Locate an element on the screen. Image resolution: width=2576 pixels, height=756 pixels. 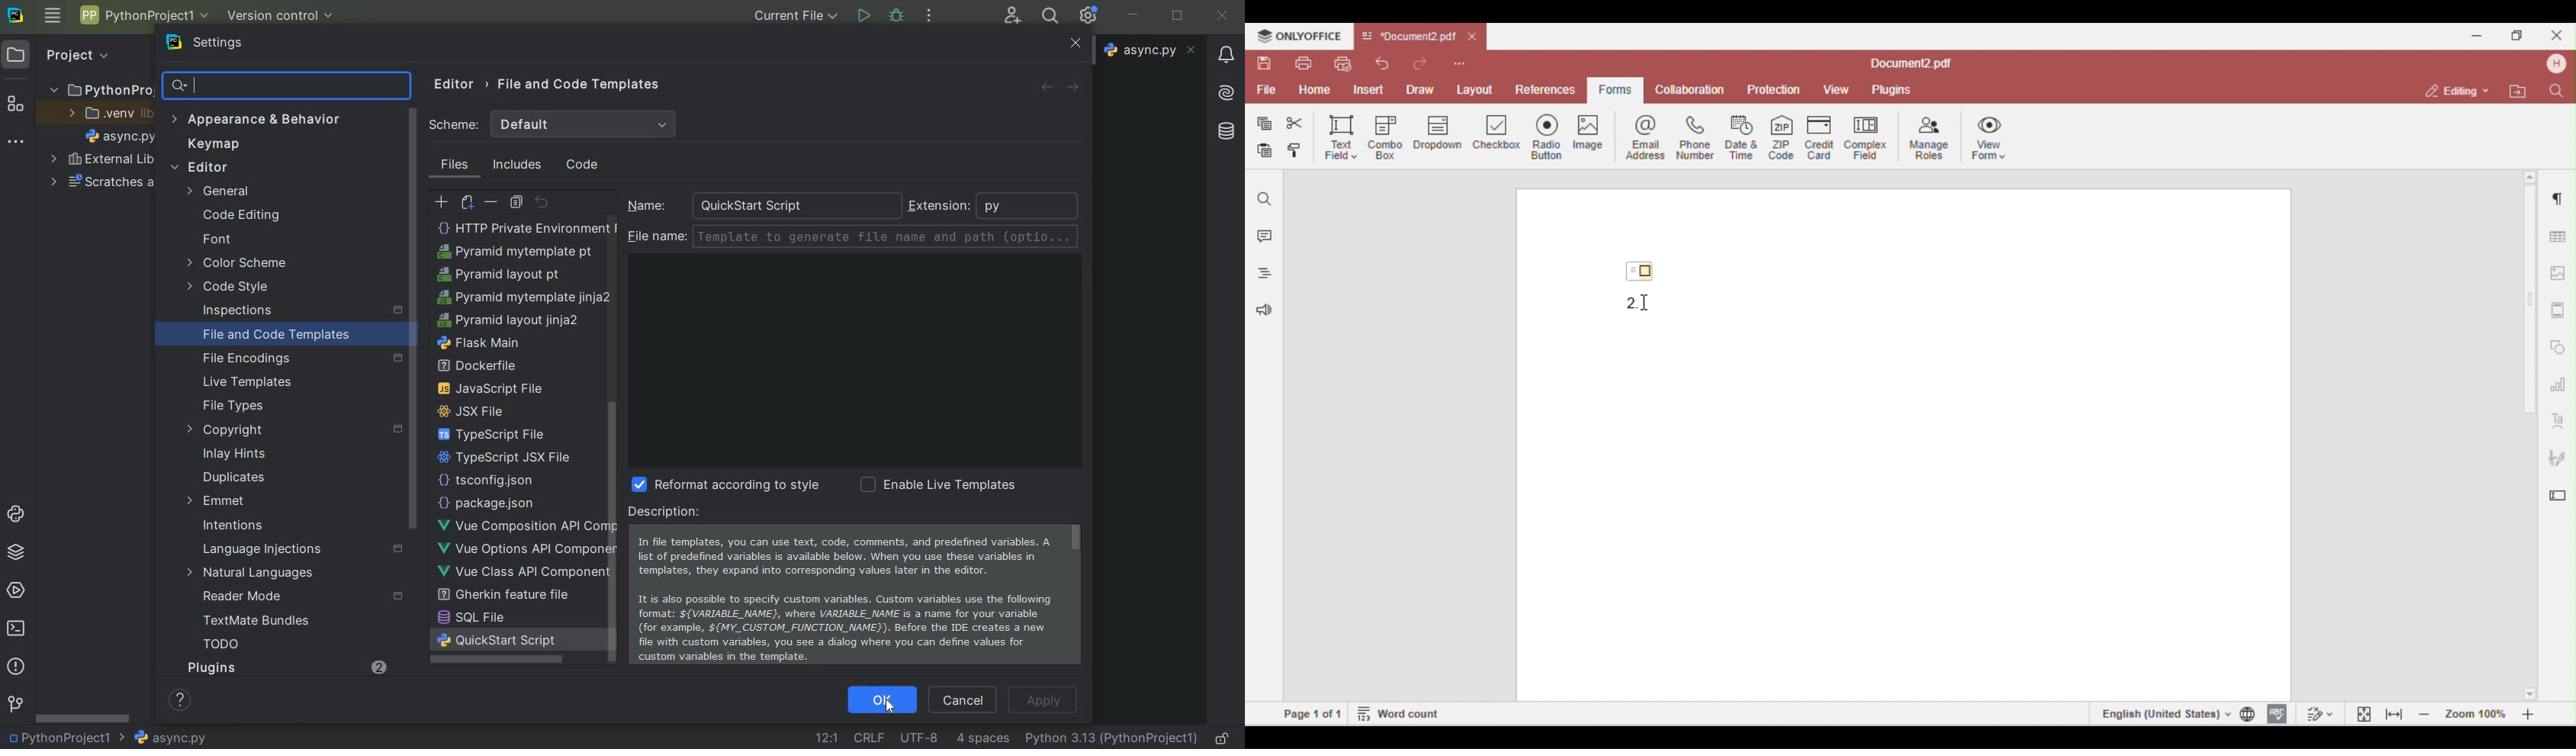
appearance & behavior is located at coordinates (255, 120).